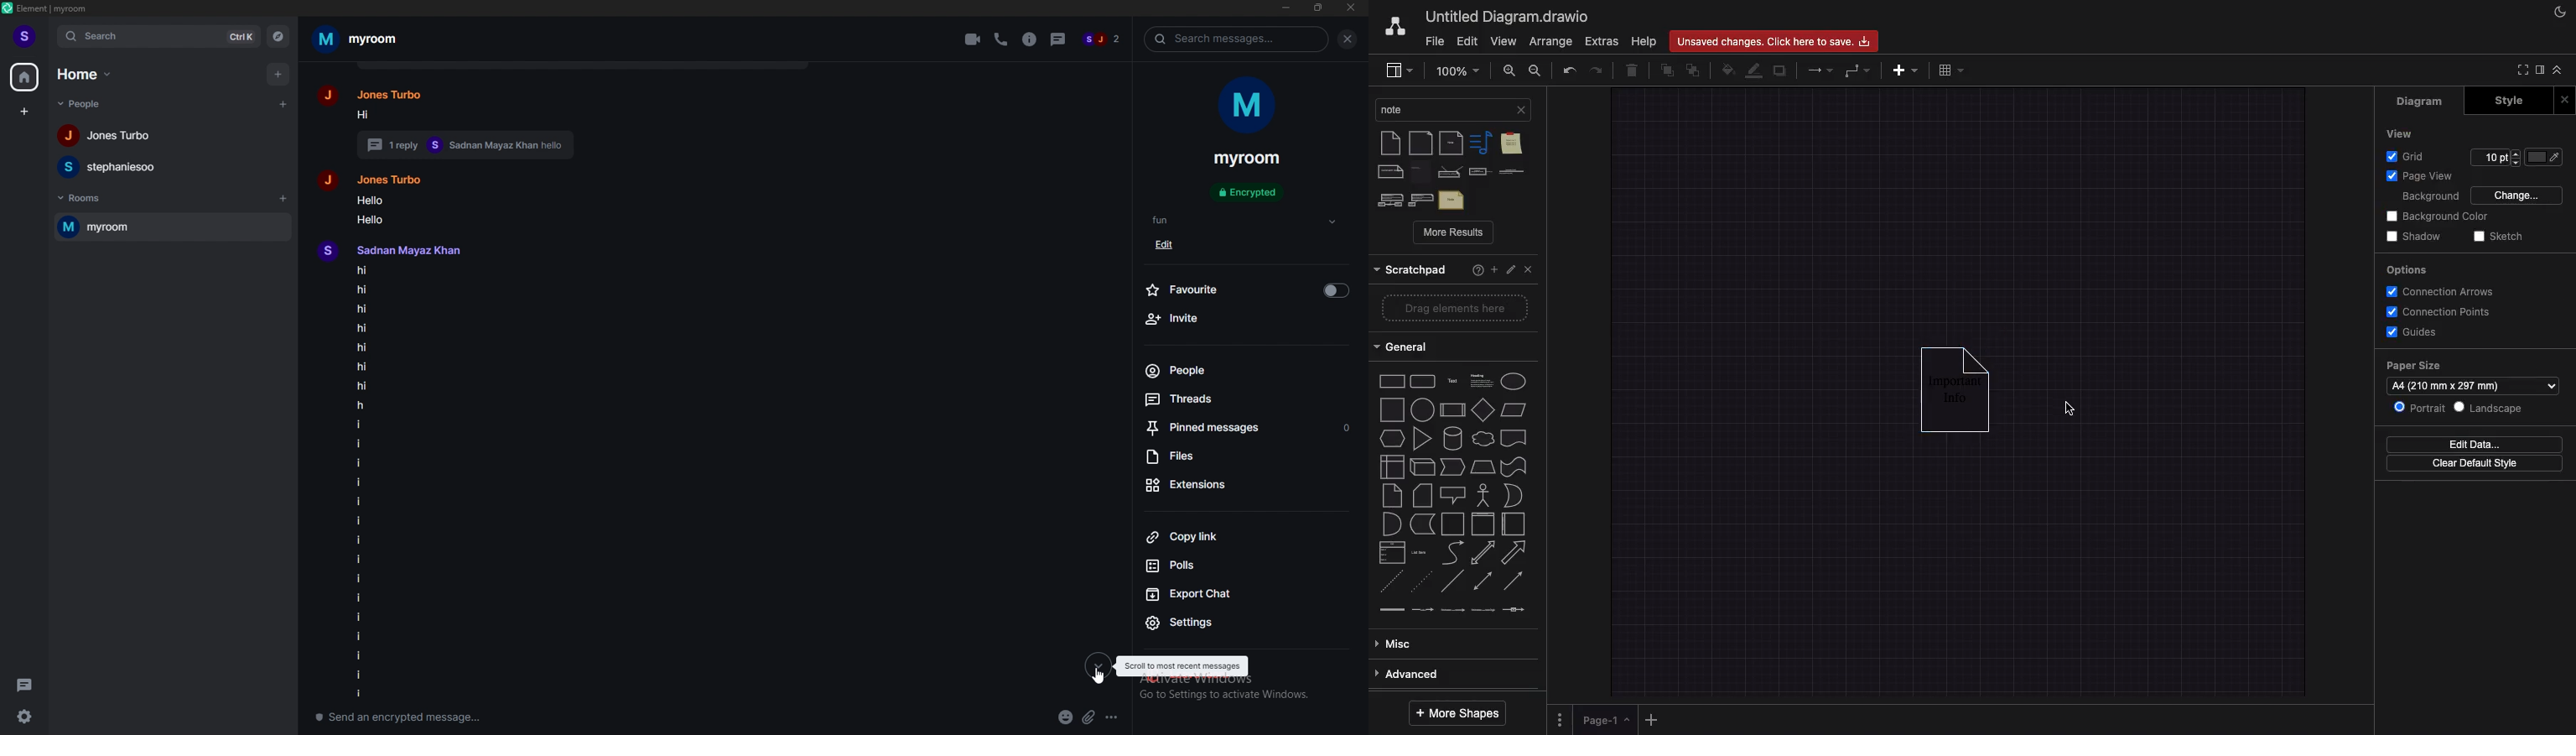  Describe the element at coordinates (24, 36) in the screenshot. I see `profile` at that location.